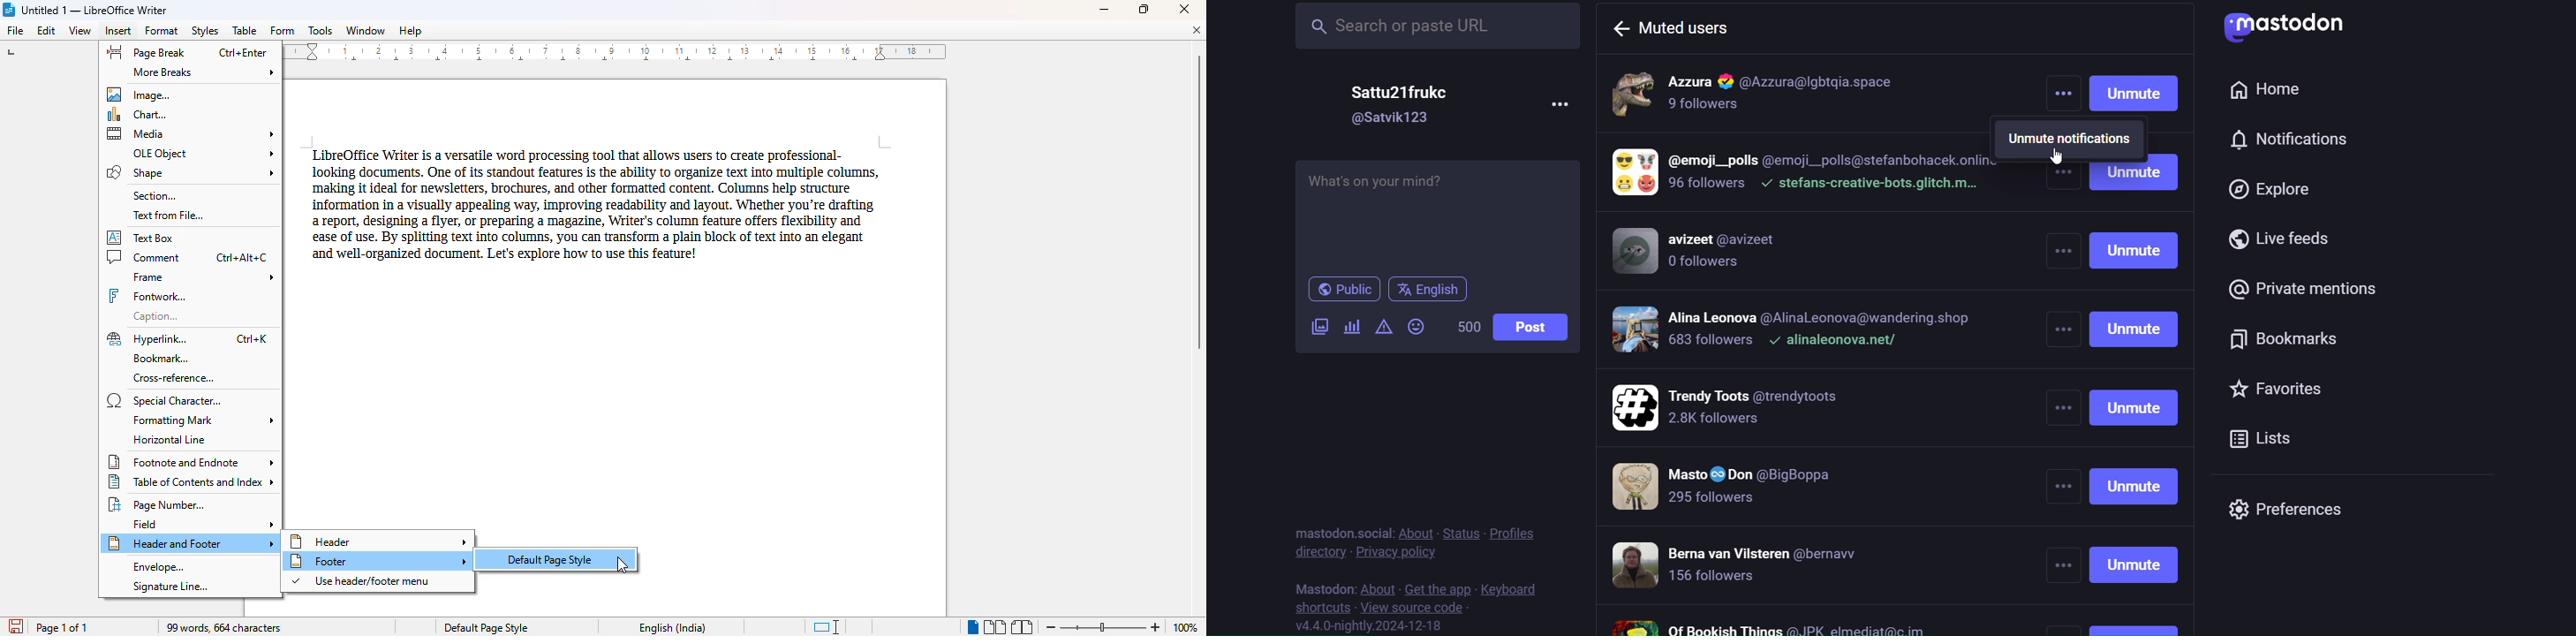 This screenshot has width=2576, height=644. I want to click on default pages style, so click(555, 558).